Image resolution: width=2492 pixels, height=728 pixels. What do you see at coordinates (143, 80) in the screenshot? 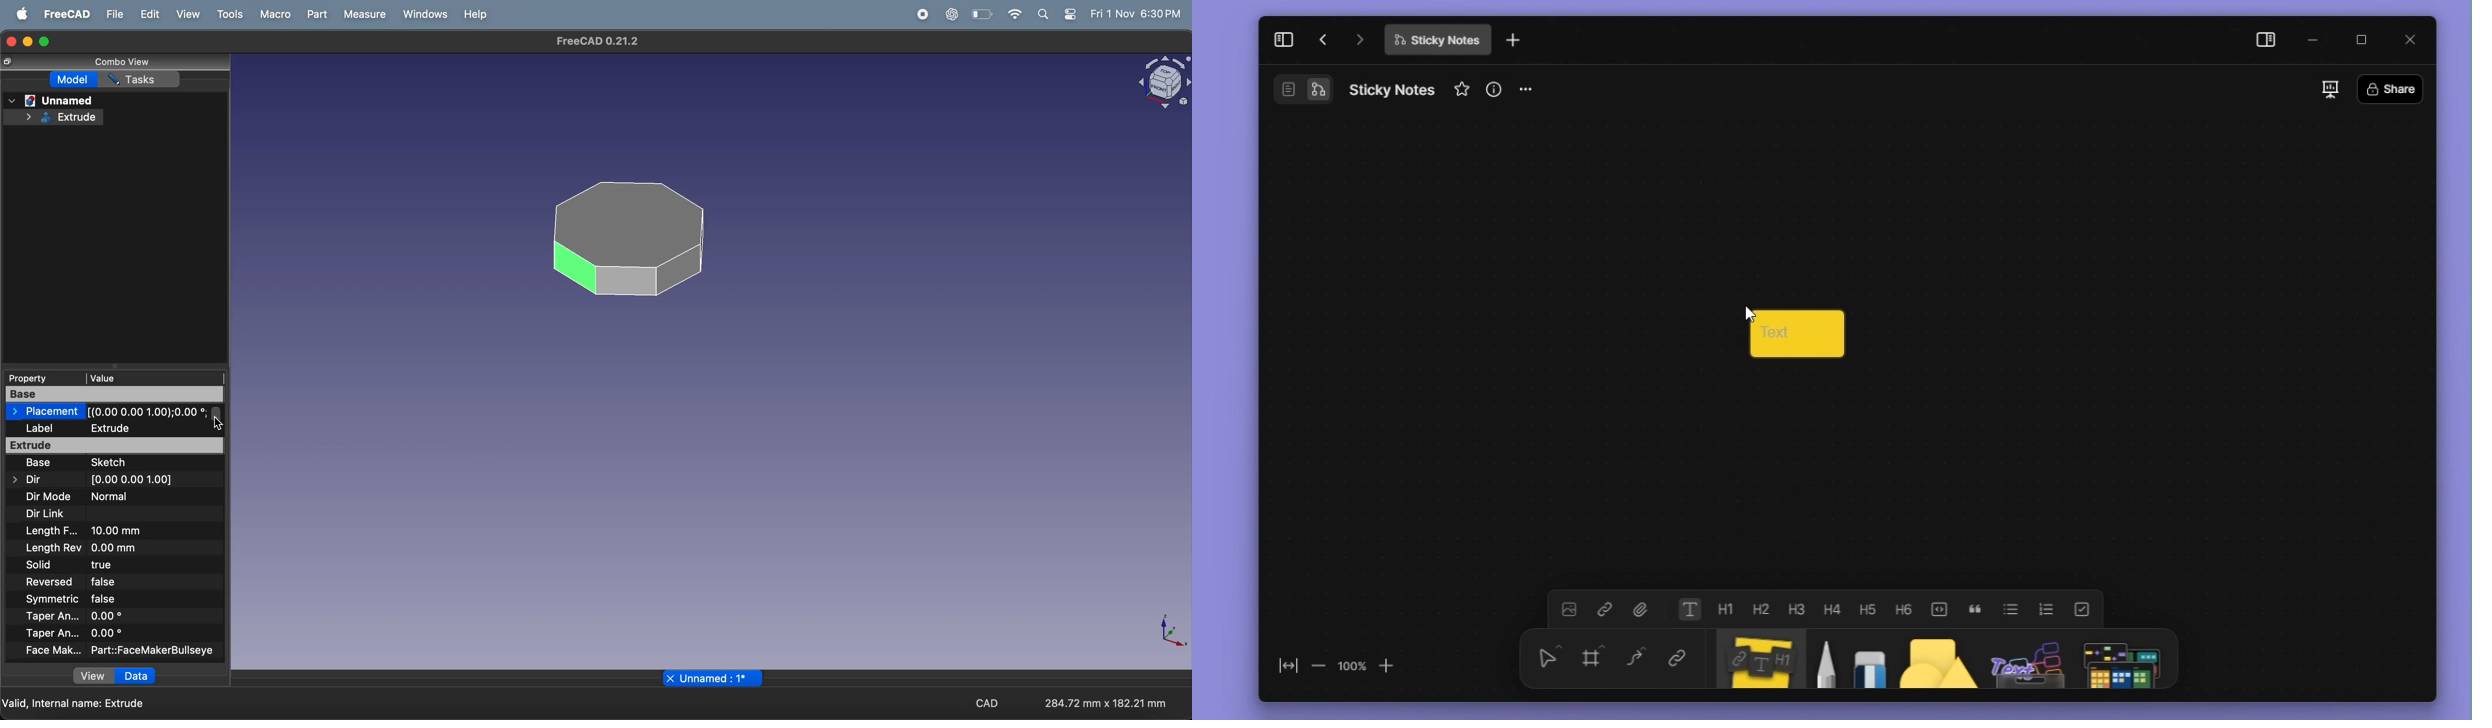
I see `tasks` at bounding box center [143, 80].